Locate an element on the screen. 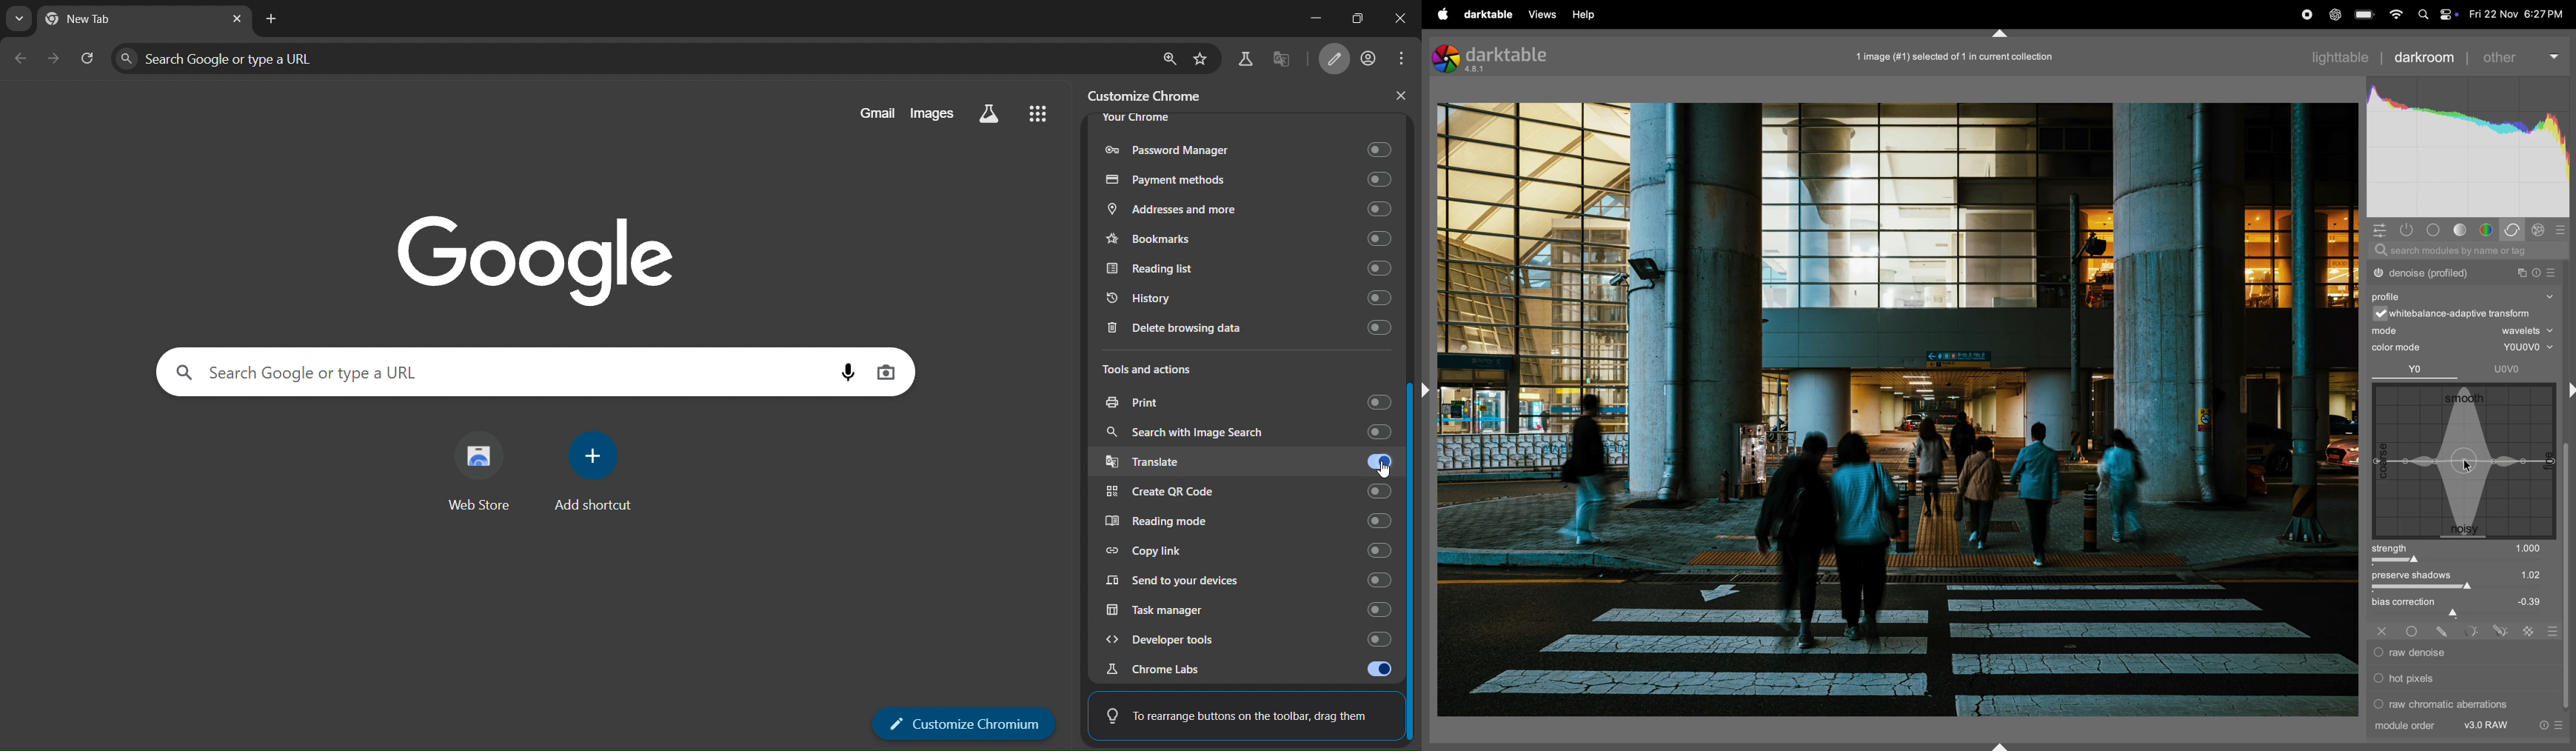  send to yr devices is located at coordinates (1245, 581).